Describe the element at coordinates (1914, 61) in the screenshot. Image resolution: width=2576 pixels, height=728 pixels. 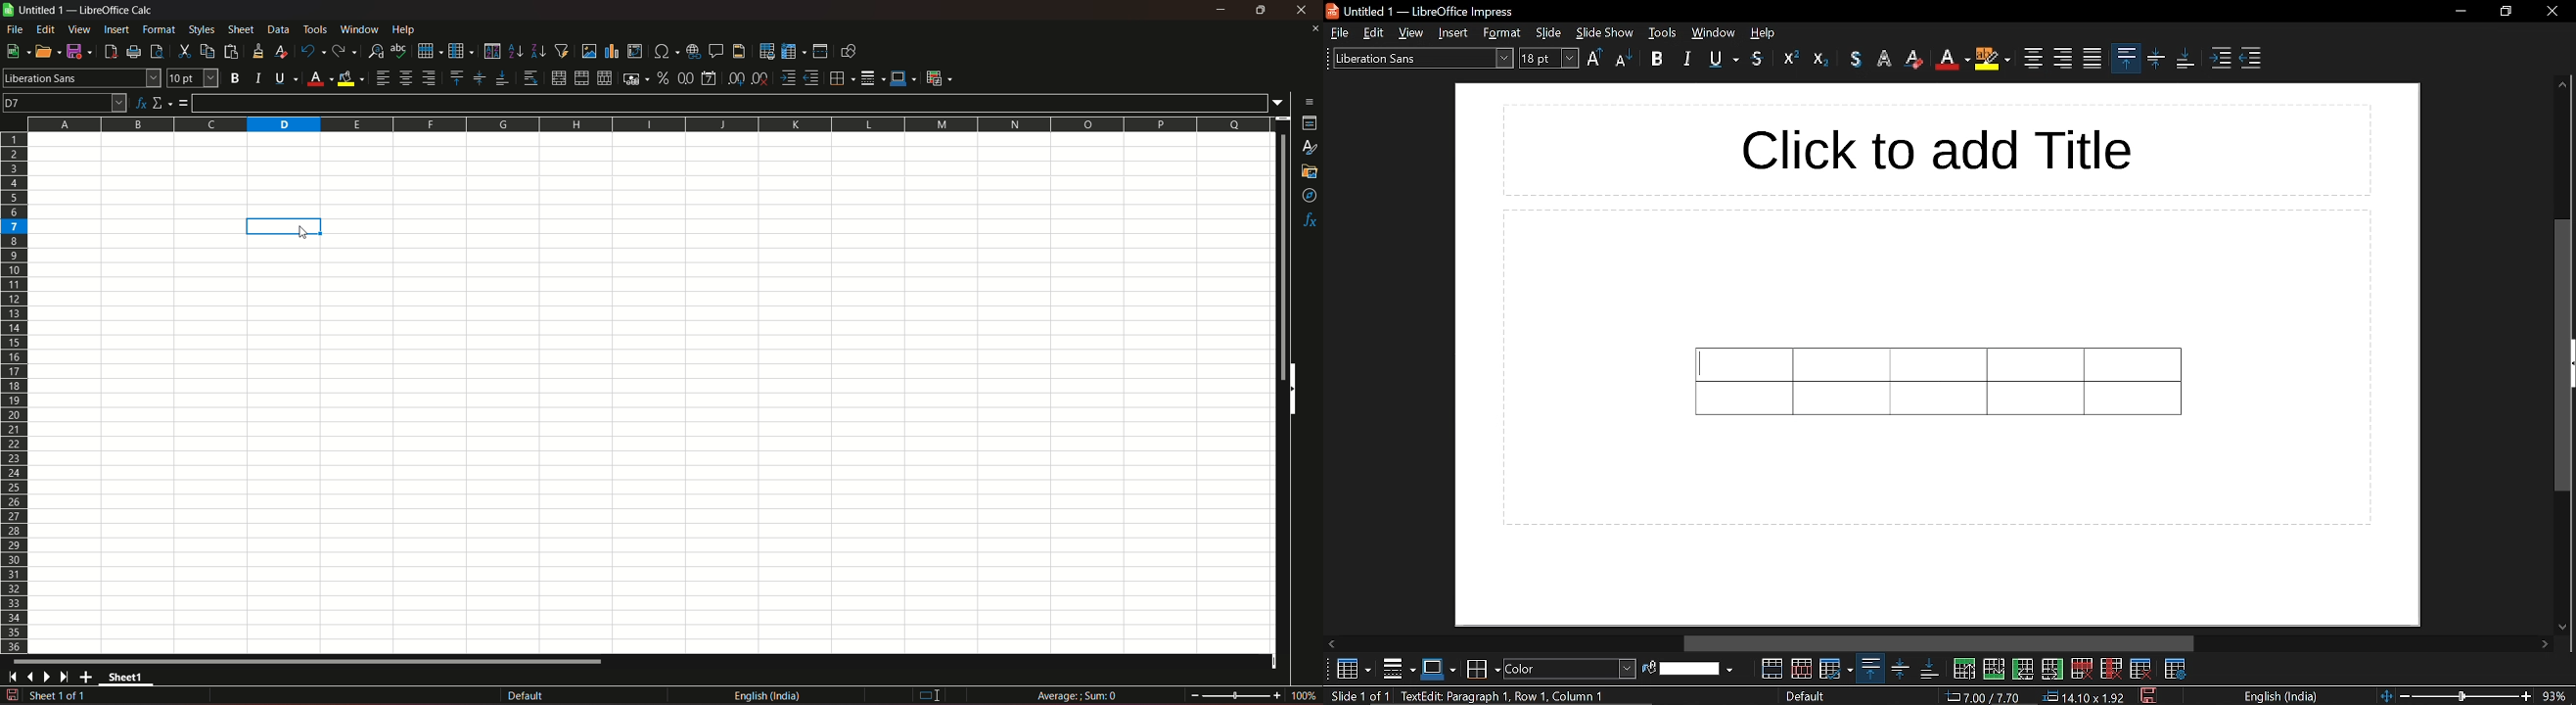
I see `eraser` at that location.